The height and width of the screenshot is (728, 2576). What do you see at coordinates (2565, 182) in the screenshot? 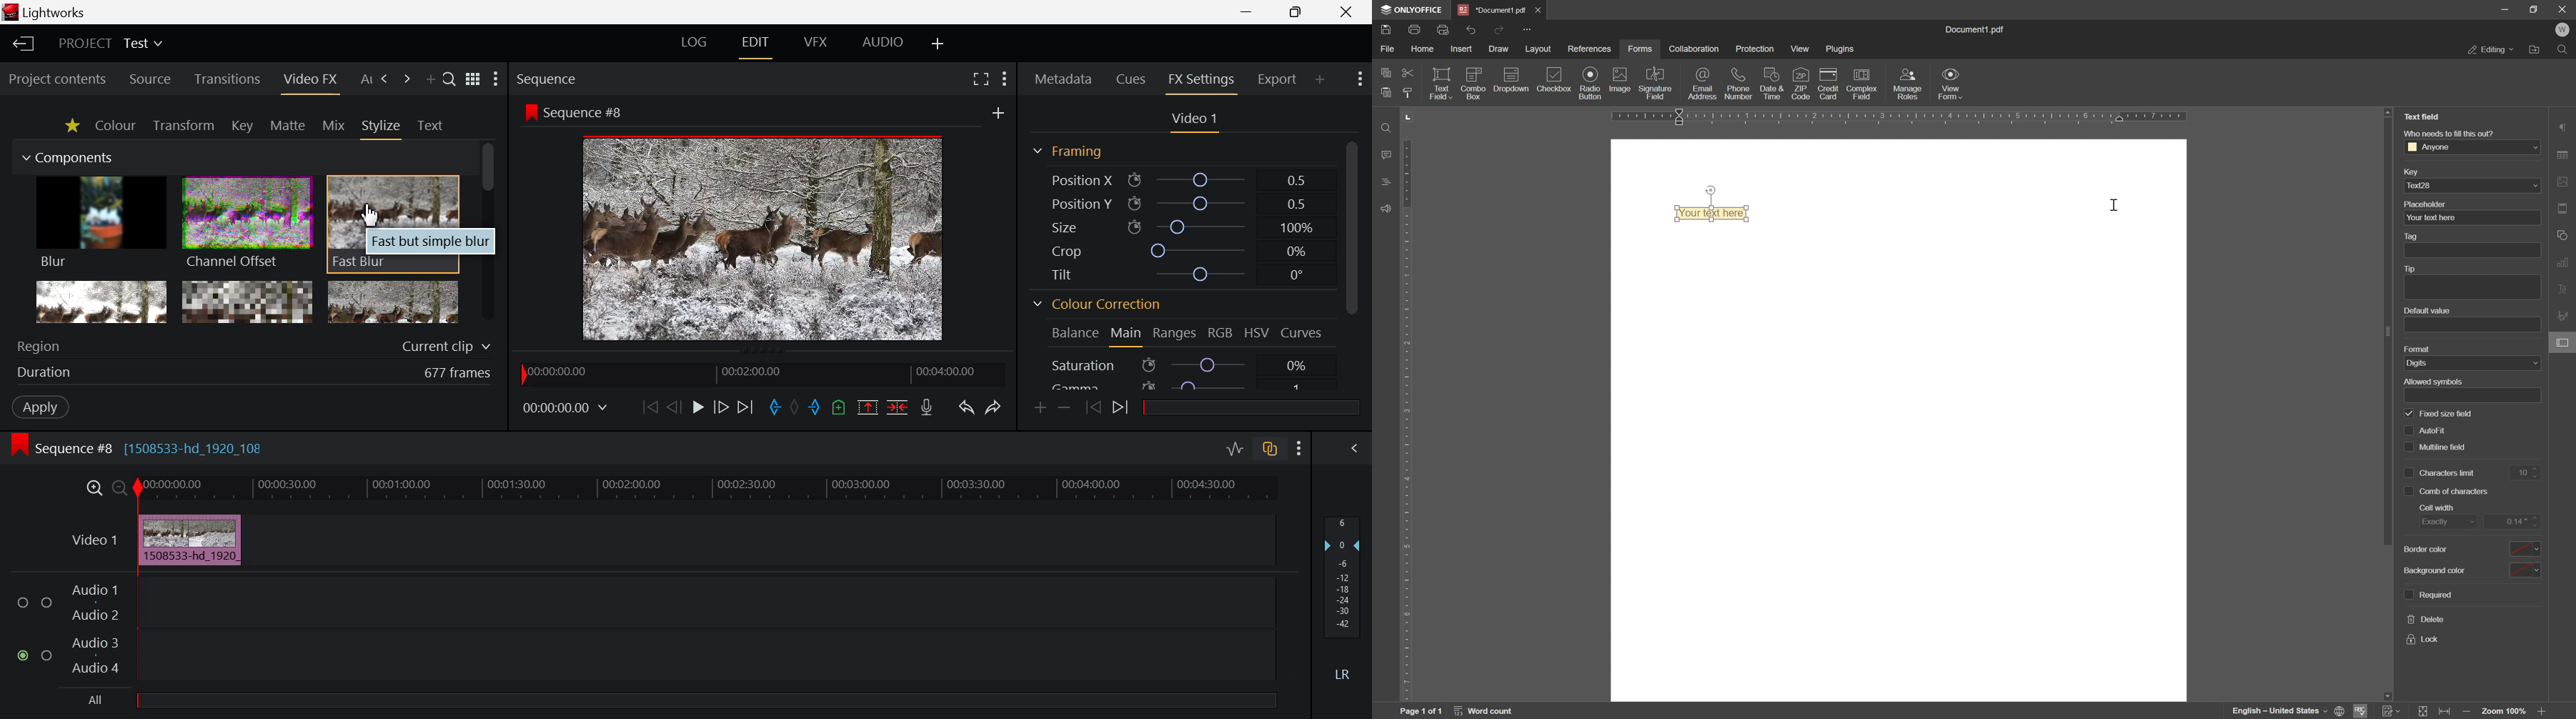
I see `image settings` at bounding box center [2565, 182].